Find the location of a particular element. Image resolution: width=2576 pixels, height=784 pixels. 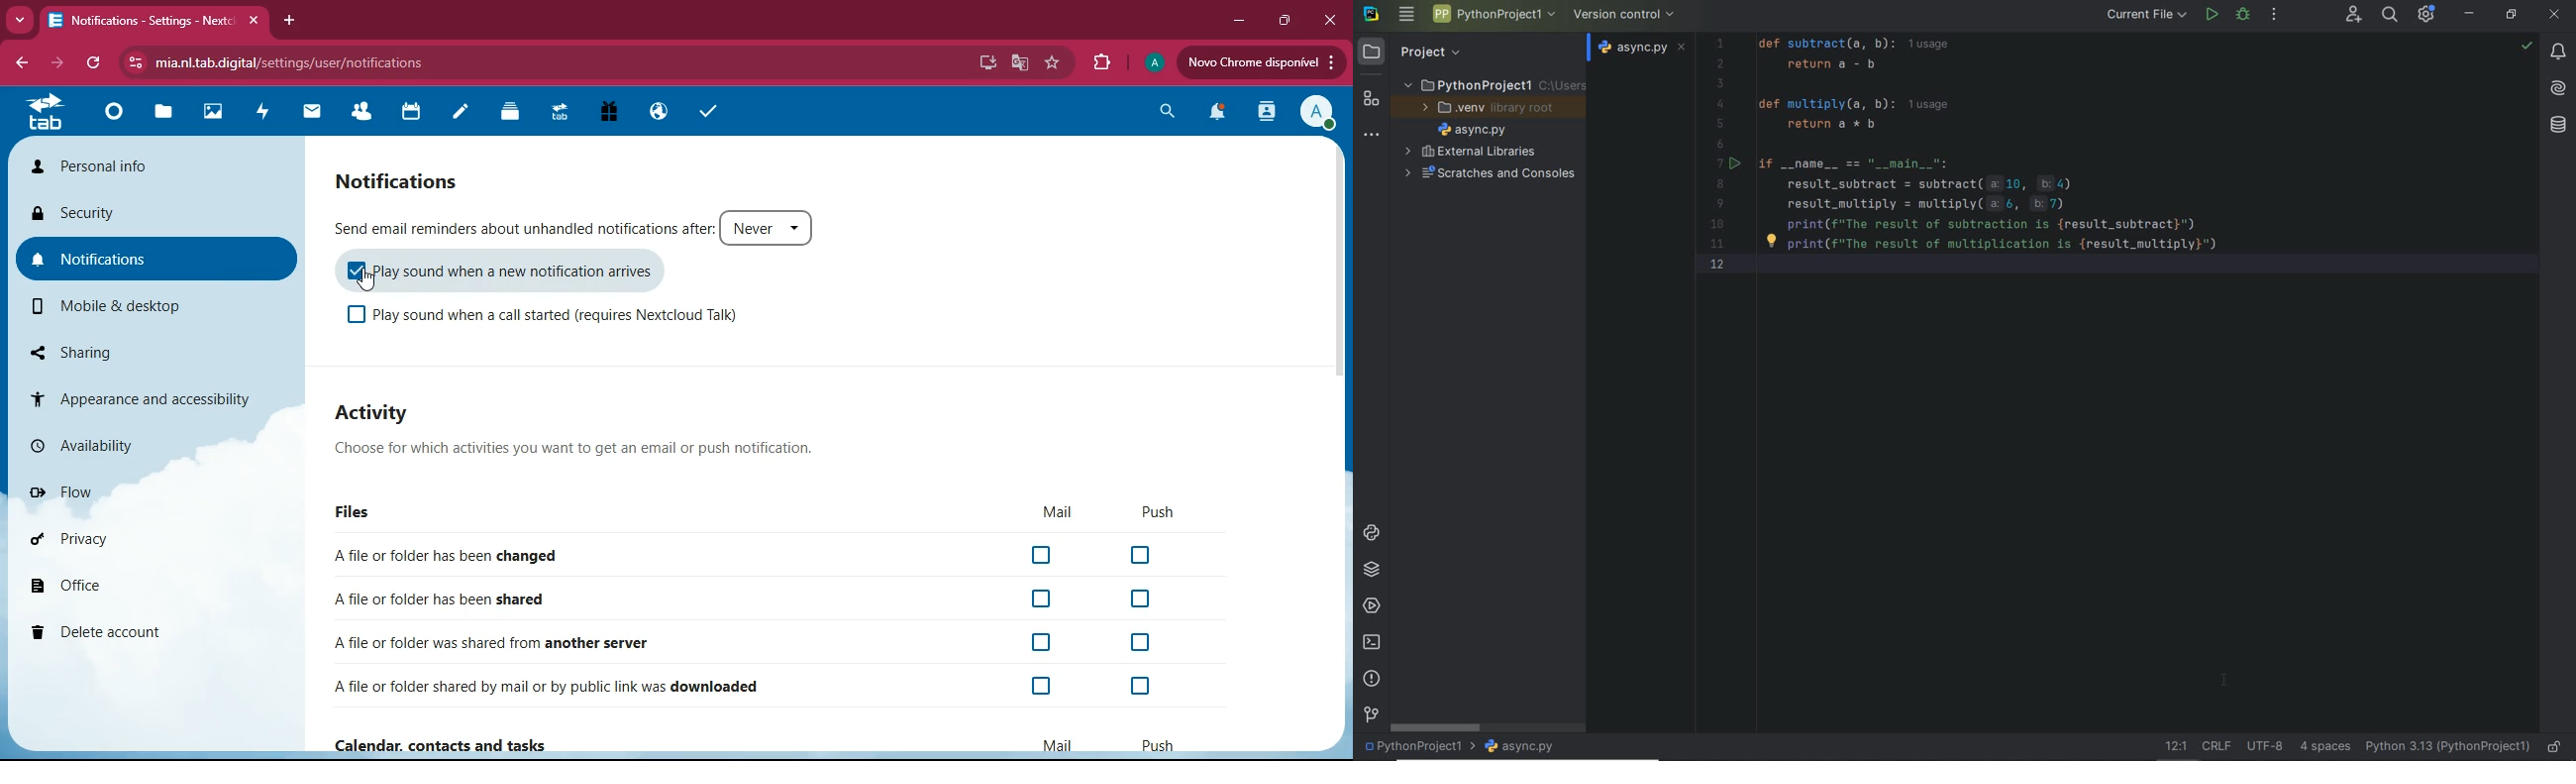

delete  is located at coordinates (127, 633).